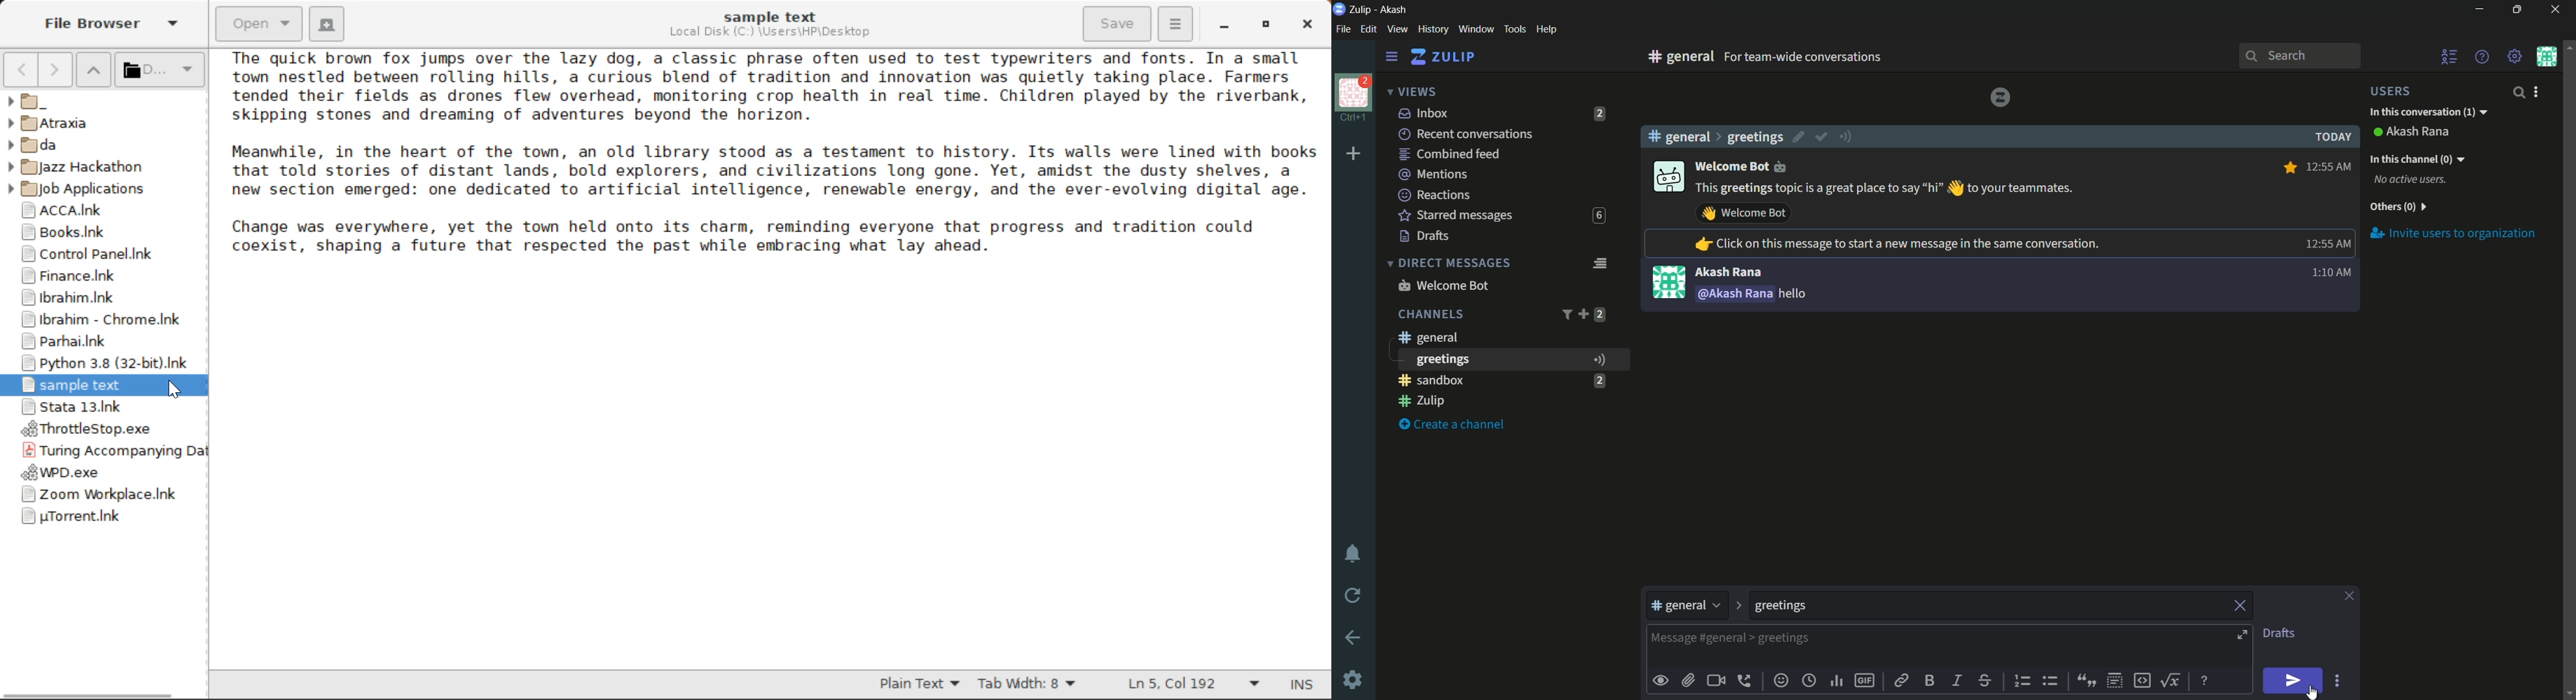  I want to click on In this channel (0), so click(2417, 159).